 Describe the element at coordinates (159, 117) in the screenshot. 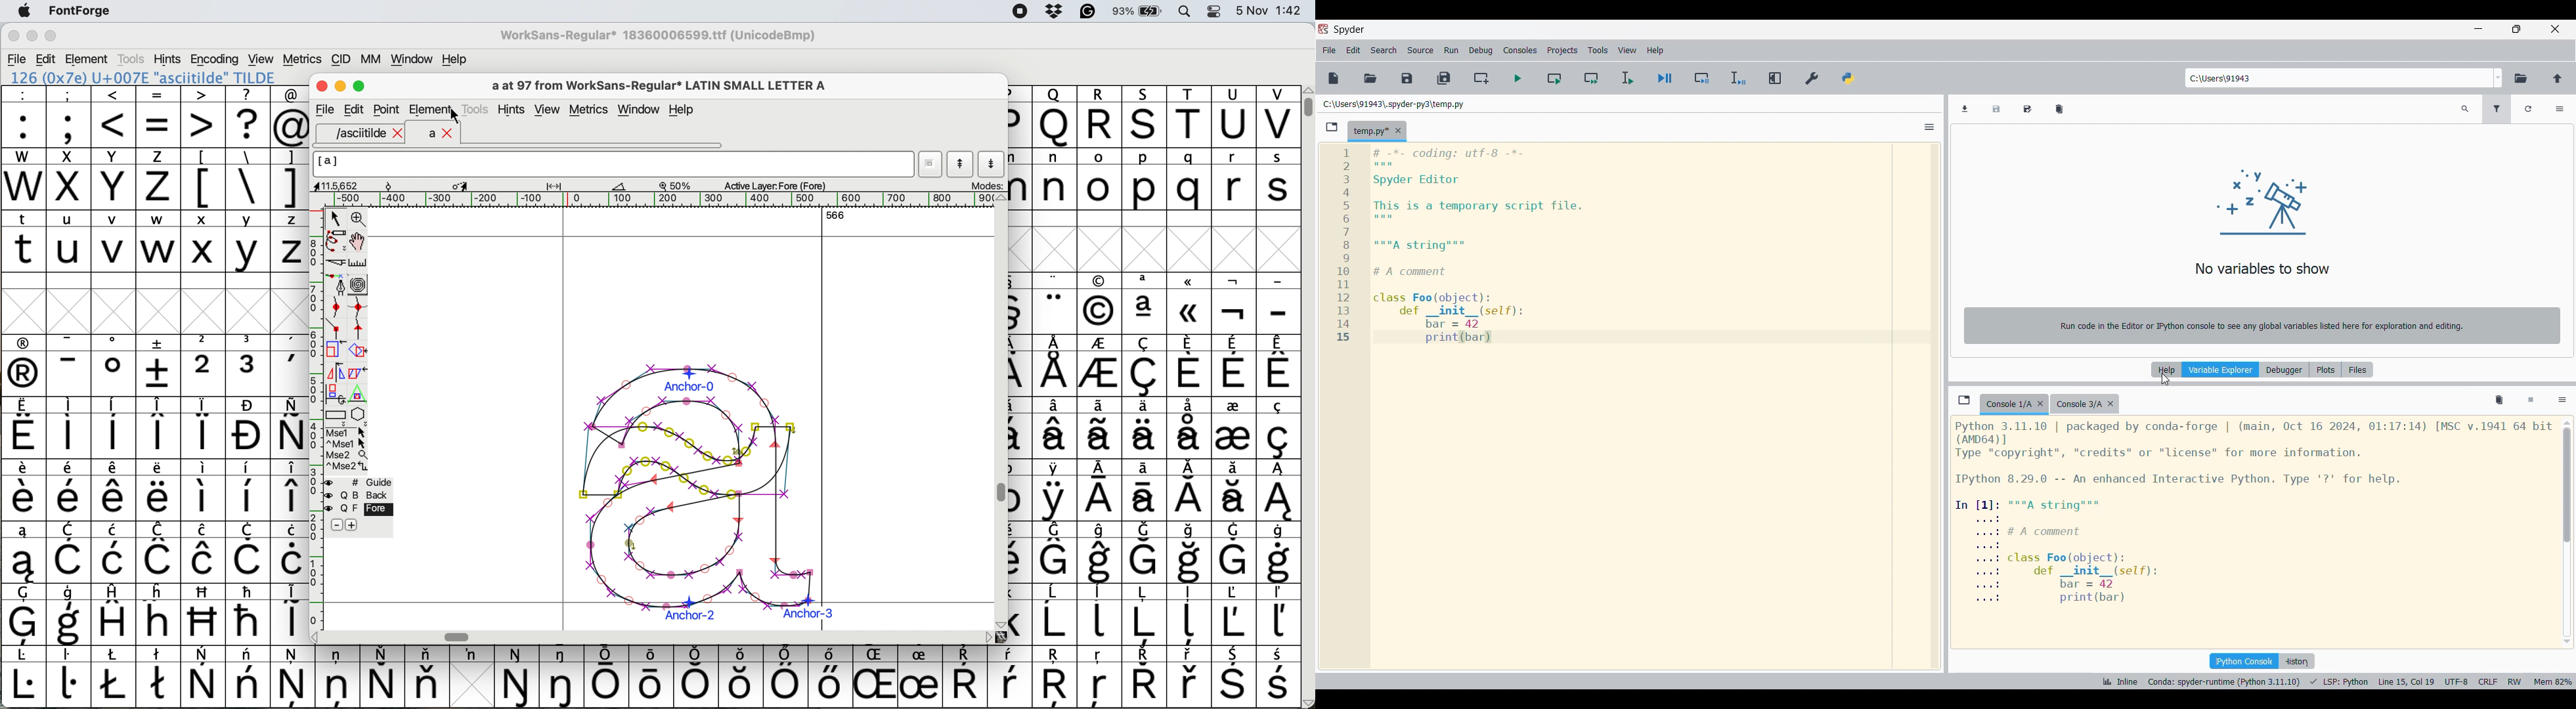

I see `=` at that location.